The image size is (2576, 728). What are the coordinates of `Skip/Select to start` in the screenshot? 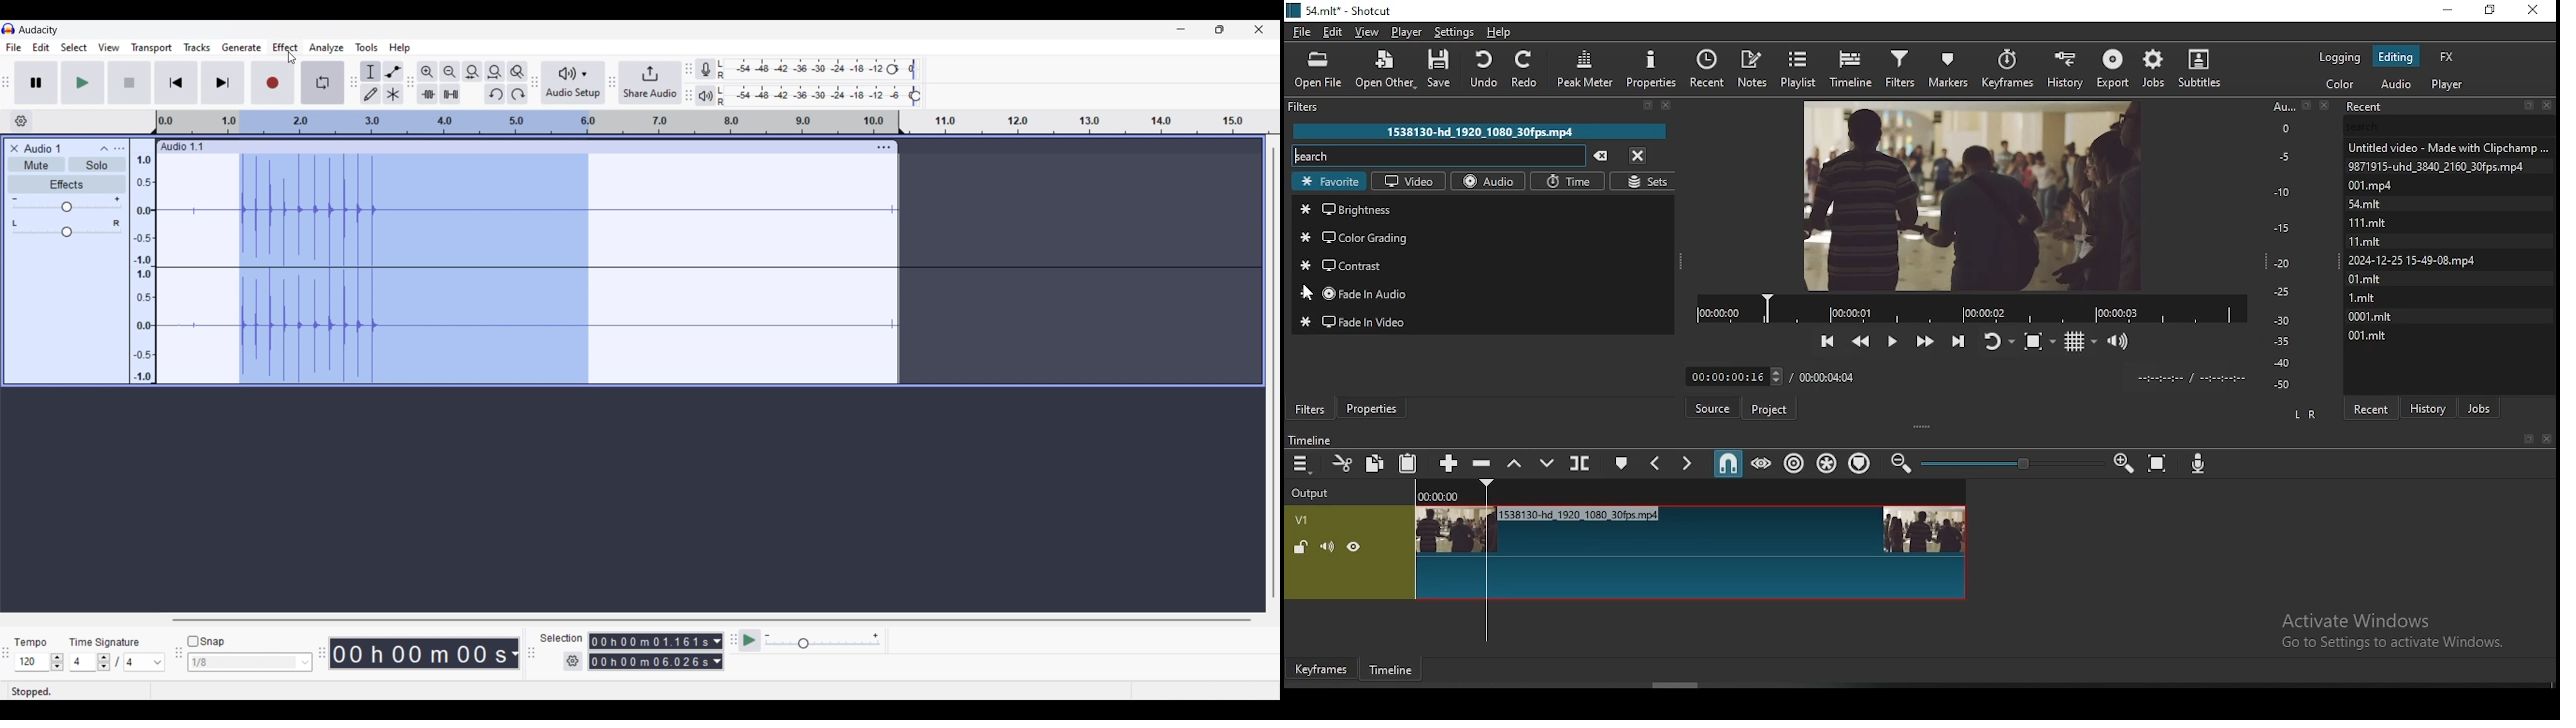 It's located at (177, 82).